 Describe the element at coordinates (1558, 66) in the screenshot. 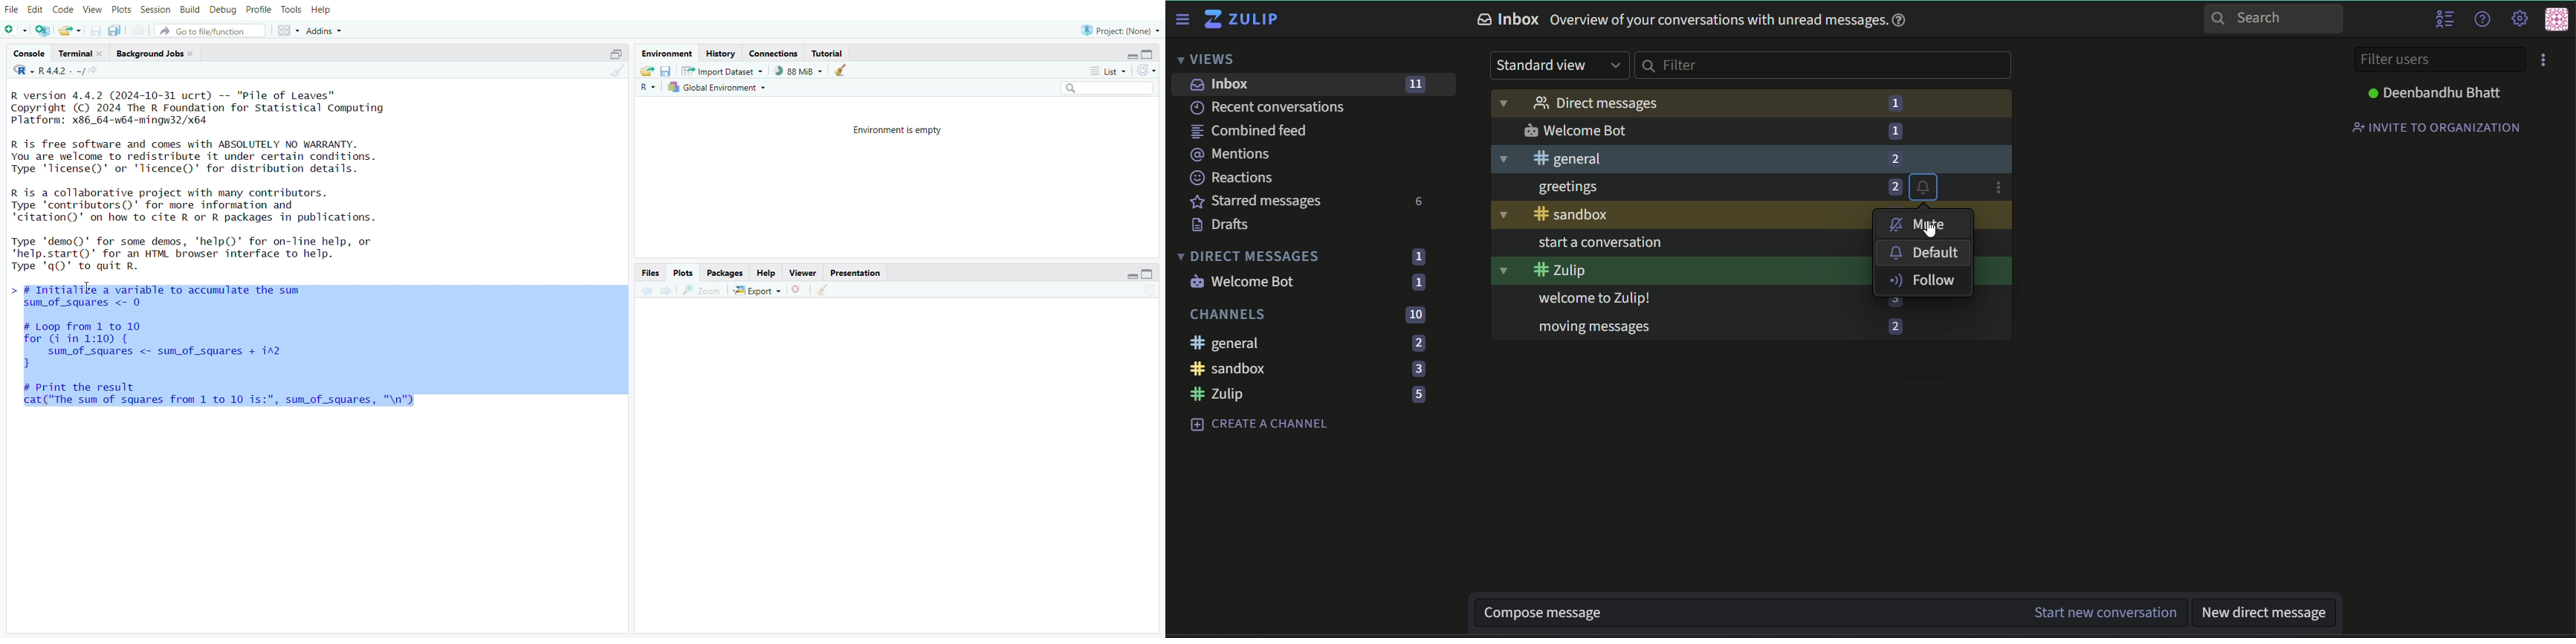

I see `Standard view` at that location.